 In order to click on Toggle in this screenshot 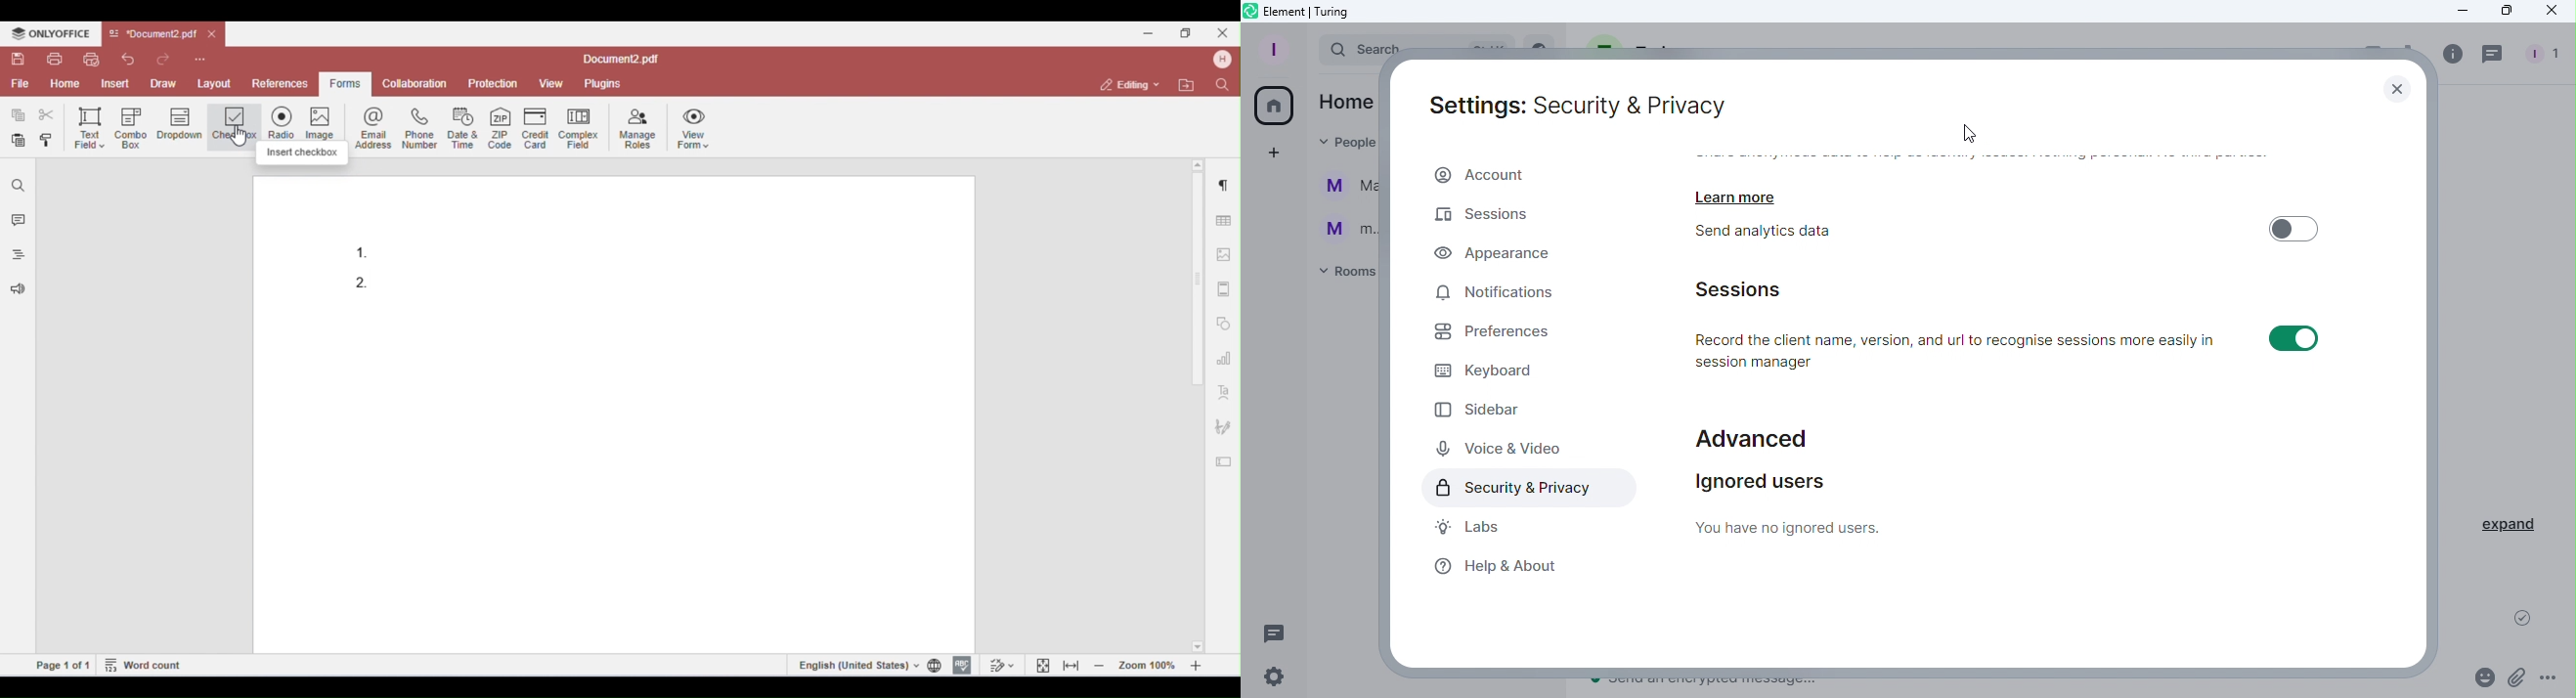, I will do `click(2291, 338)`.